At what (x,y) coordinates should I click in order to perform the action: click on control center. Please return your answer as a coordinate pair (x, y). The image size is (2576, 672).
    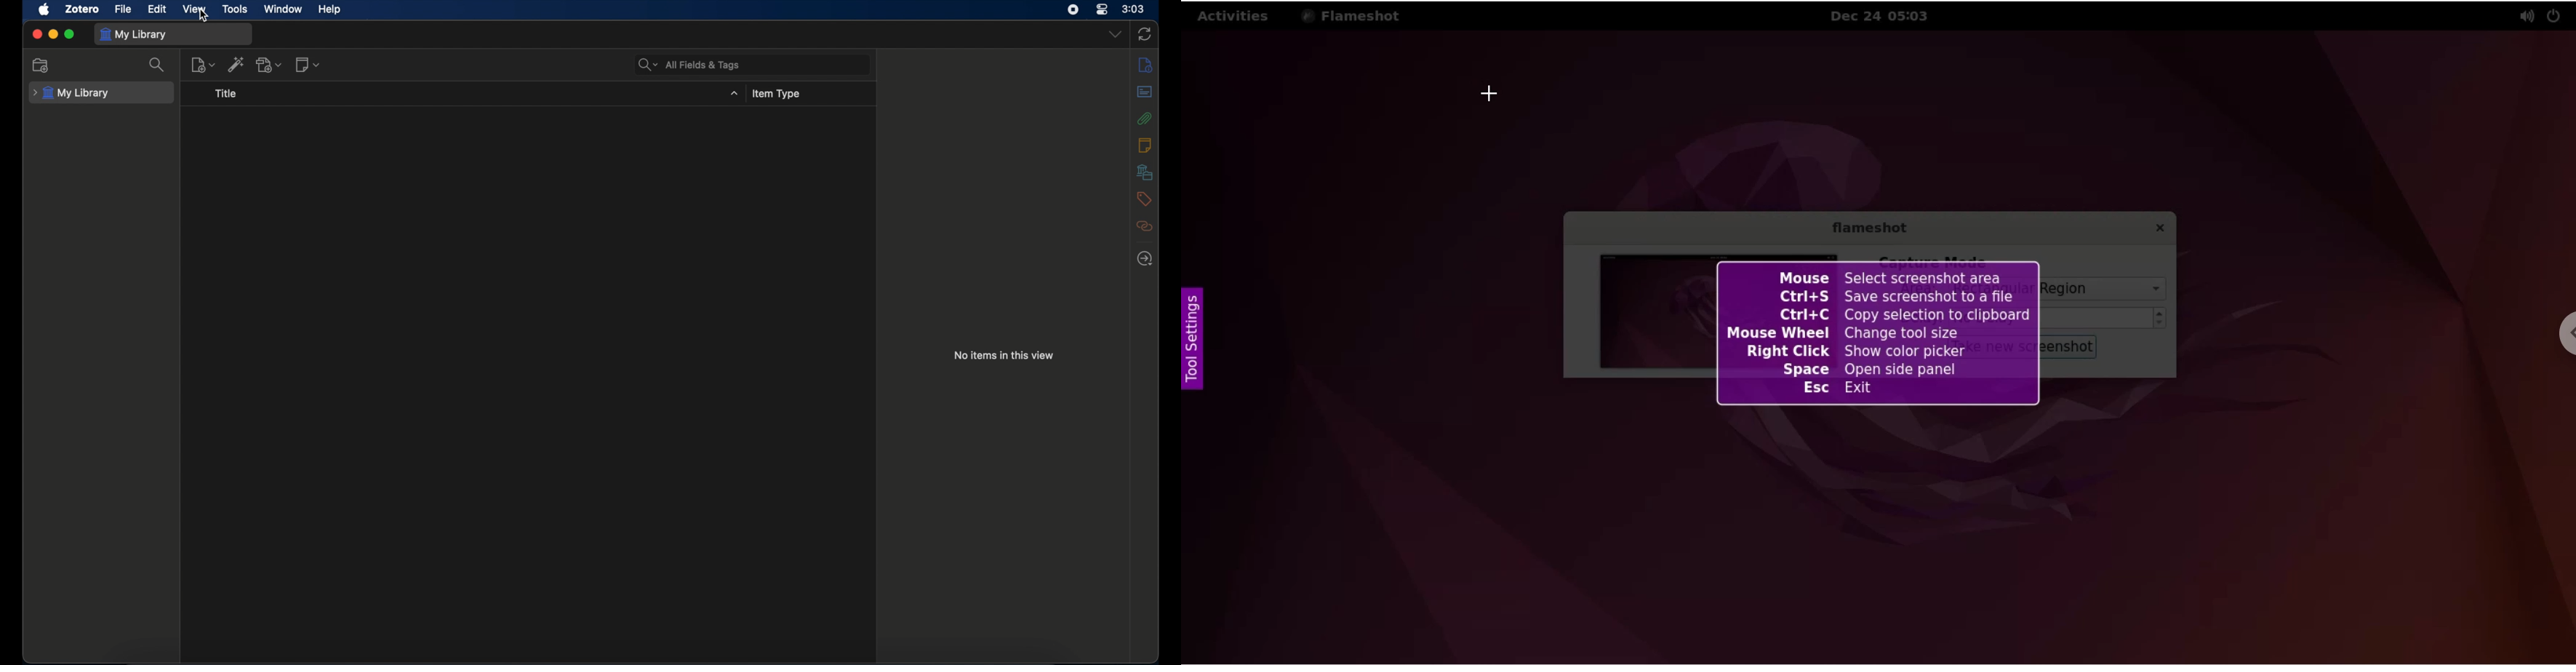
    Looking at the image, I should click on (1102, 9).